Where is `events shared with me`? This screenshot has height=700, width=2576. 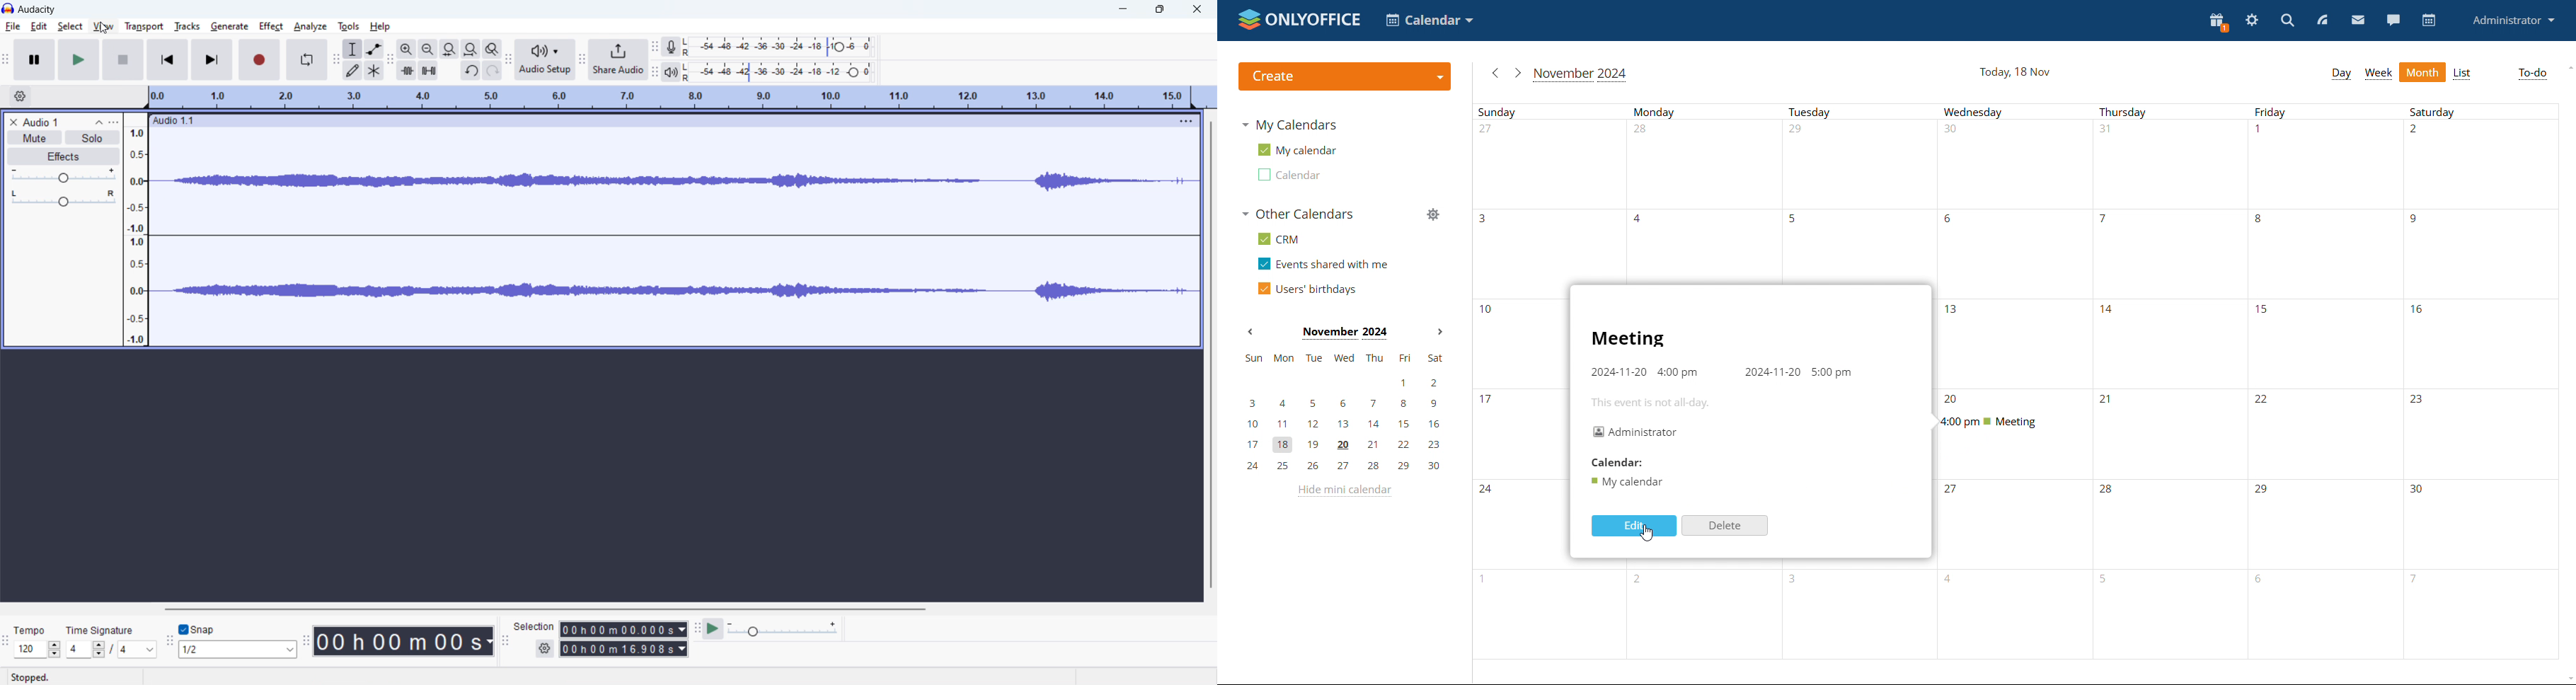 events shared with me is located at coordinates (1323, 263).